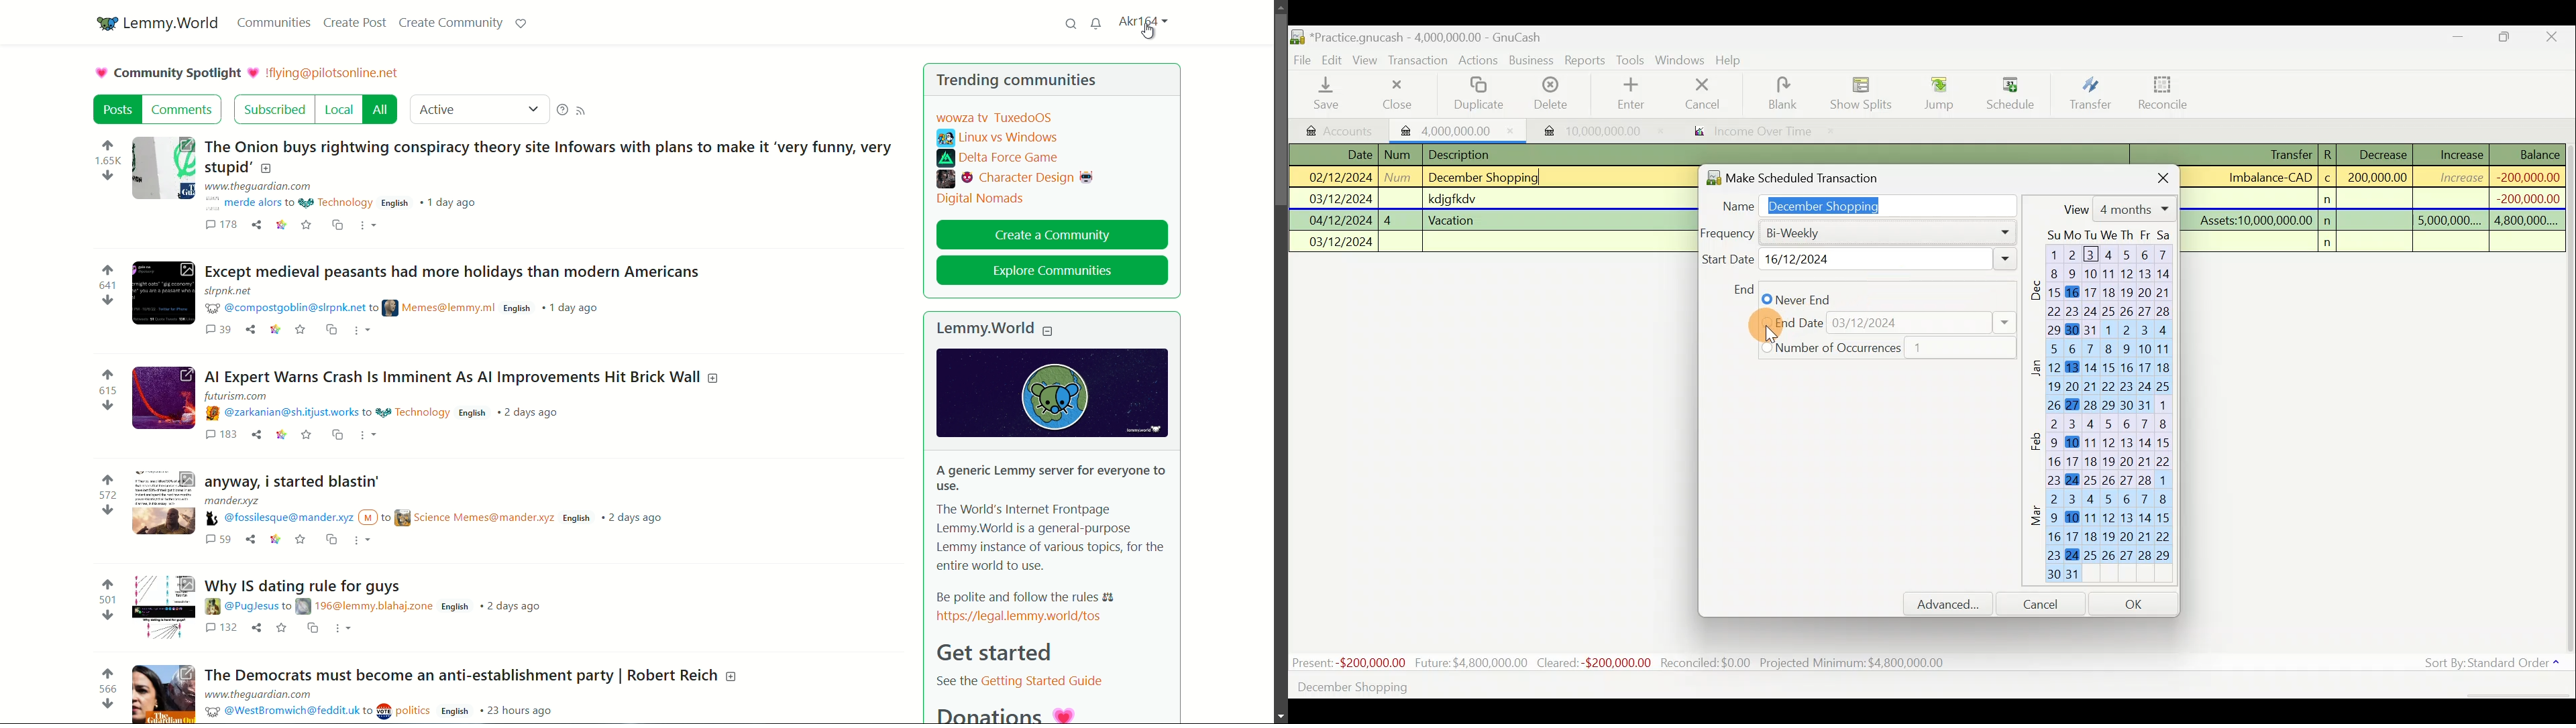 The image size is (2576, 728). I want to click on View, so click(2116, 208).